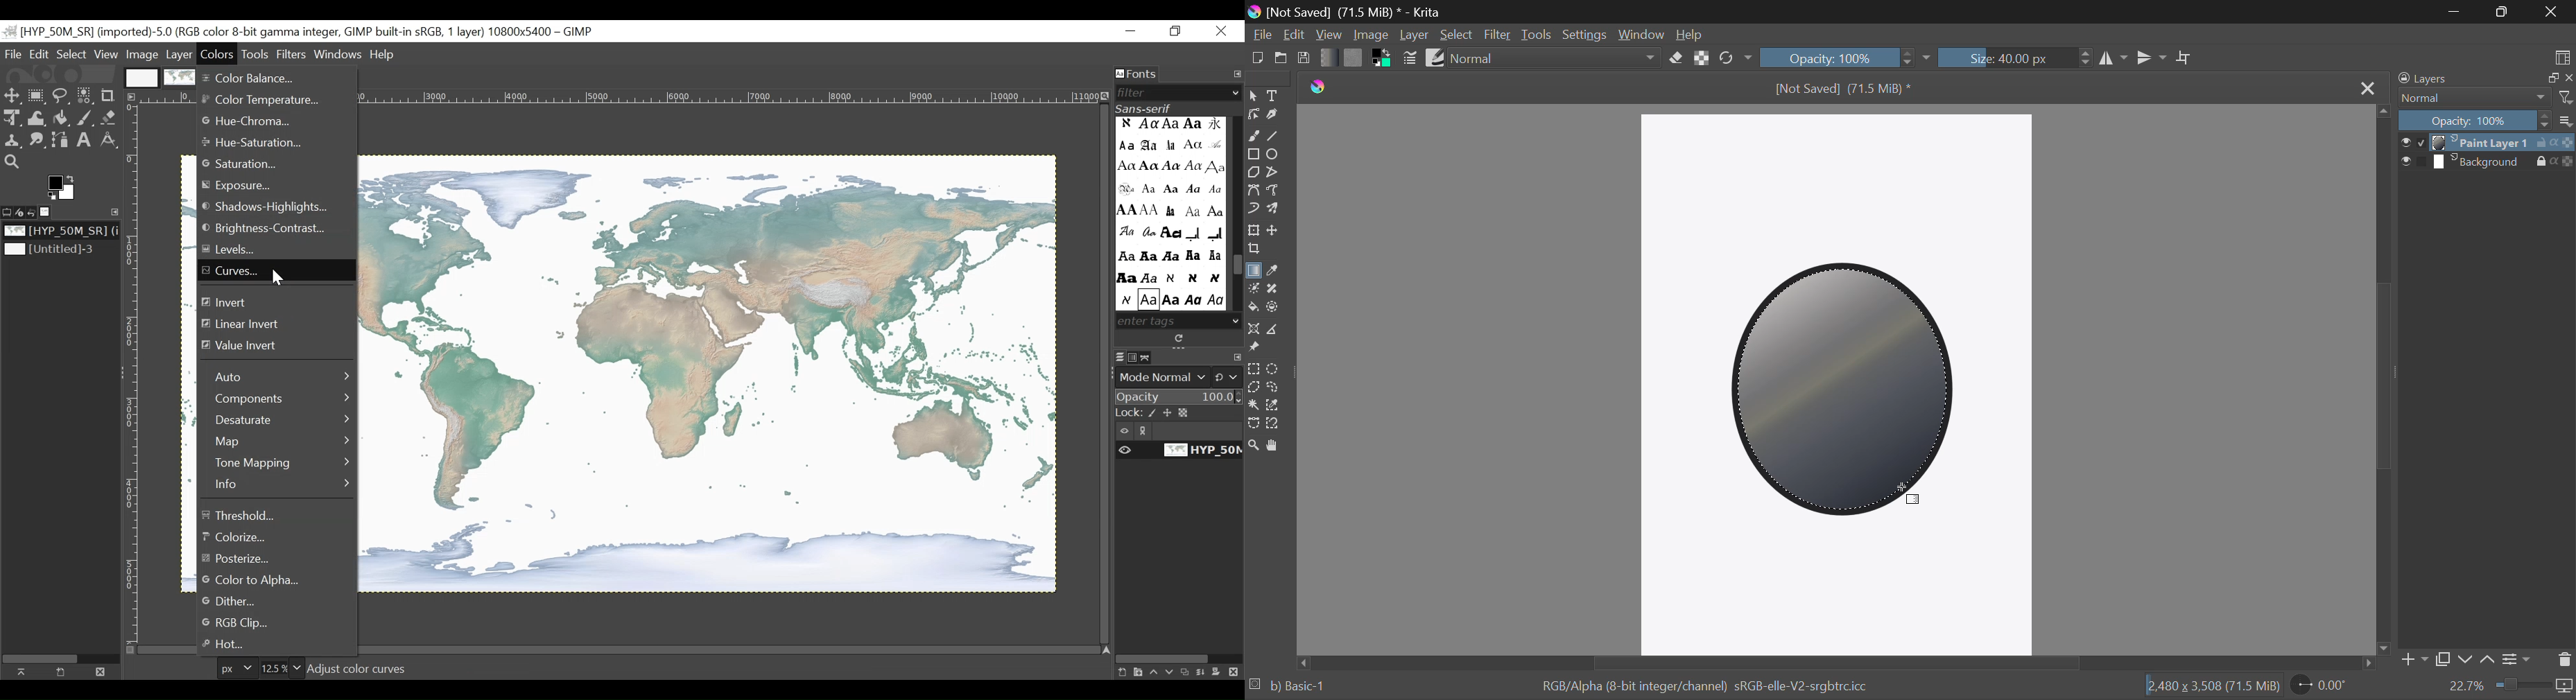 Image resolution: width=2576 pixels, height=700 pixels. What do you see at coordinates (2473, 98) in the screenshot?
I see `Normal` at bounding box center [2473, 98].